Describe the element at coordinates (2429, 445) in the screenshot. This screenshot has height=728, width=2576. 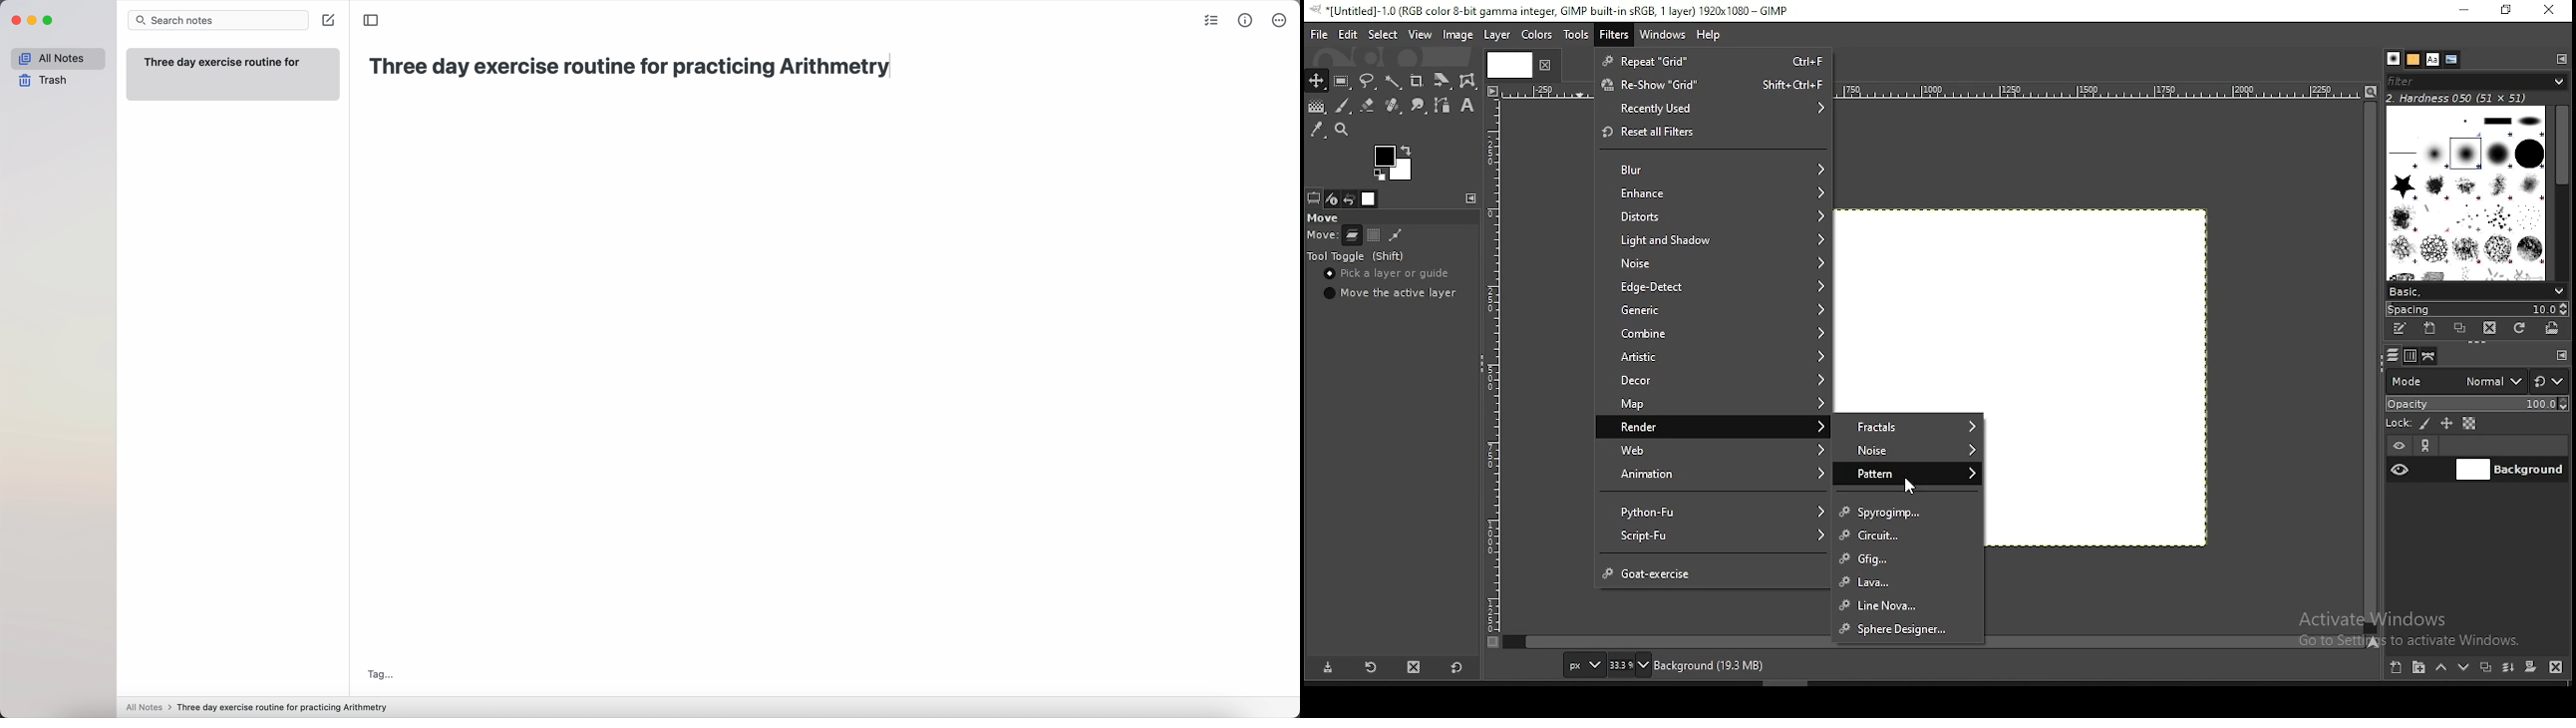
I see `link` at that location.